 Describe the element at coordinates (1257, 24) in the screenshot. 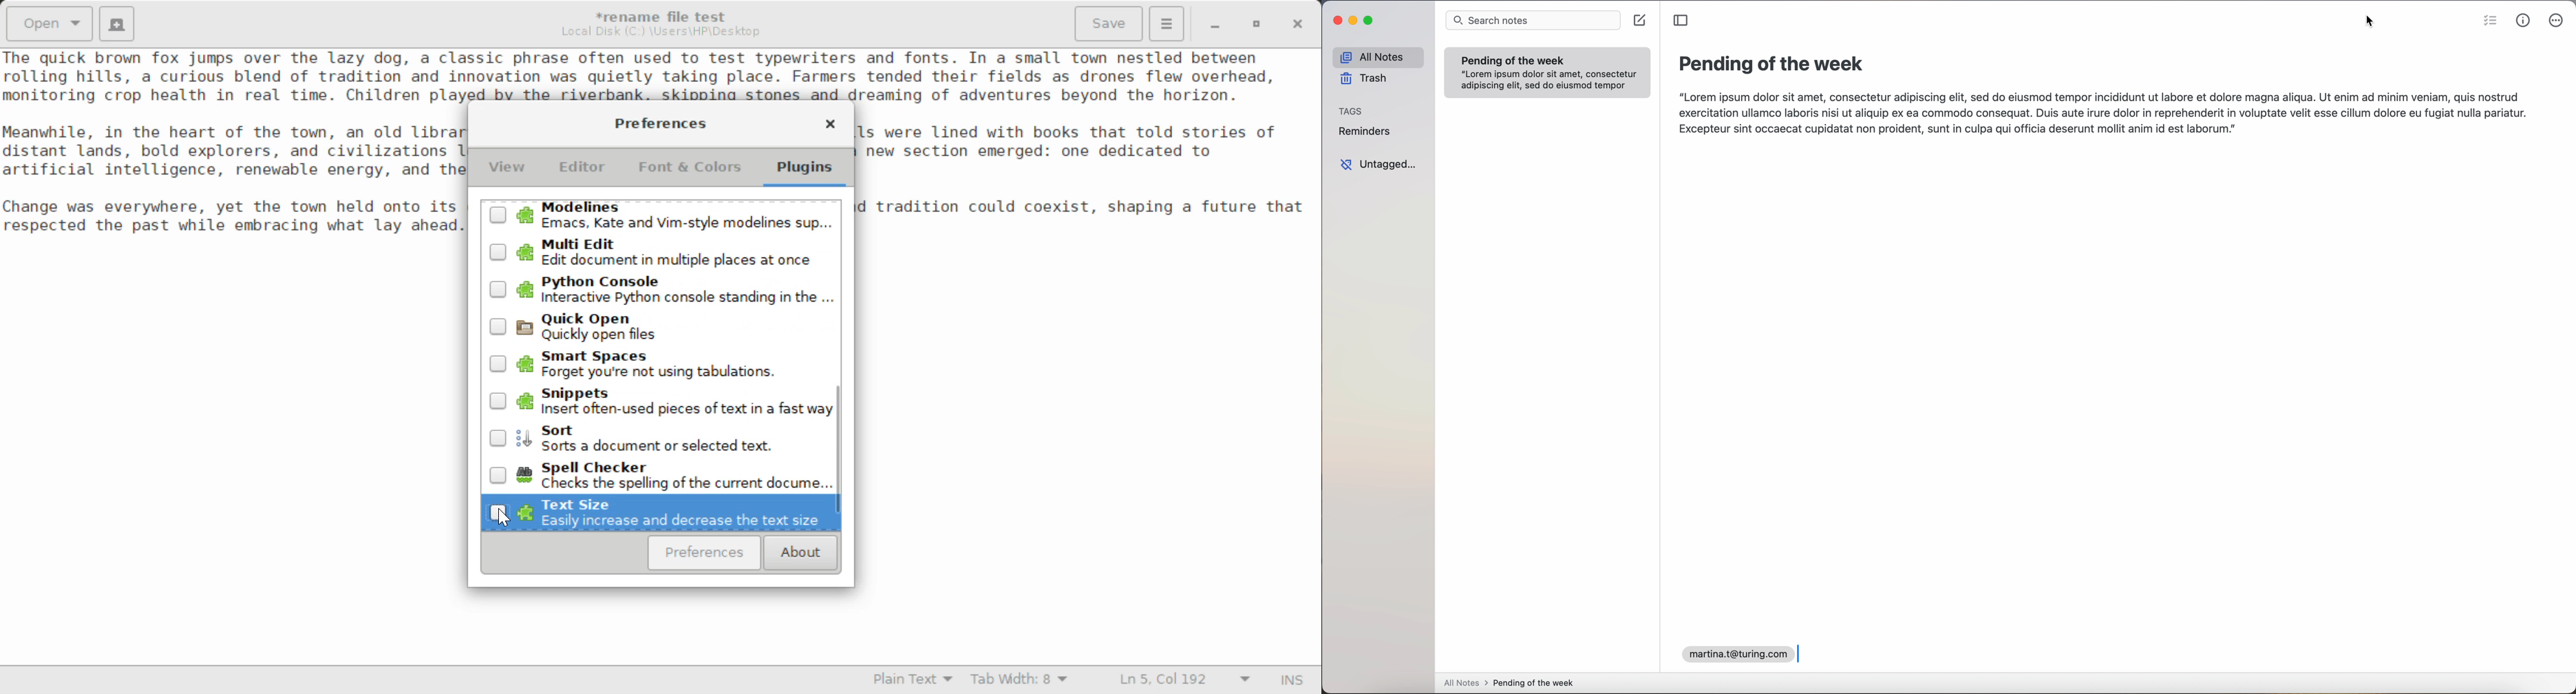

I see `Minimize` at that location.